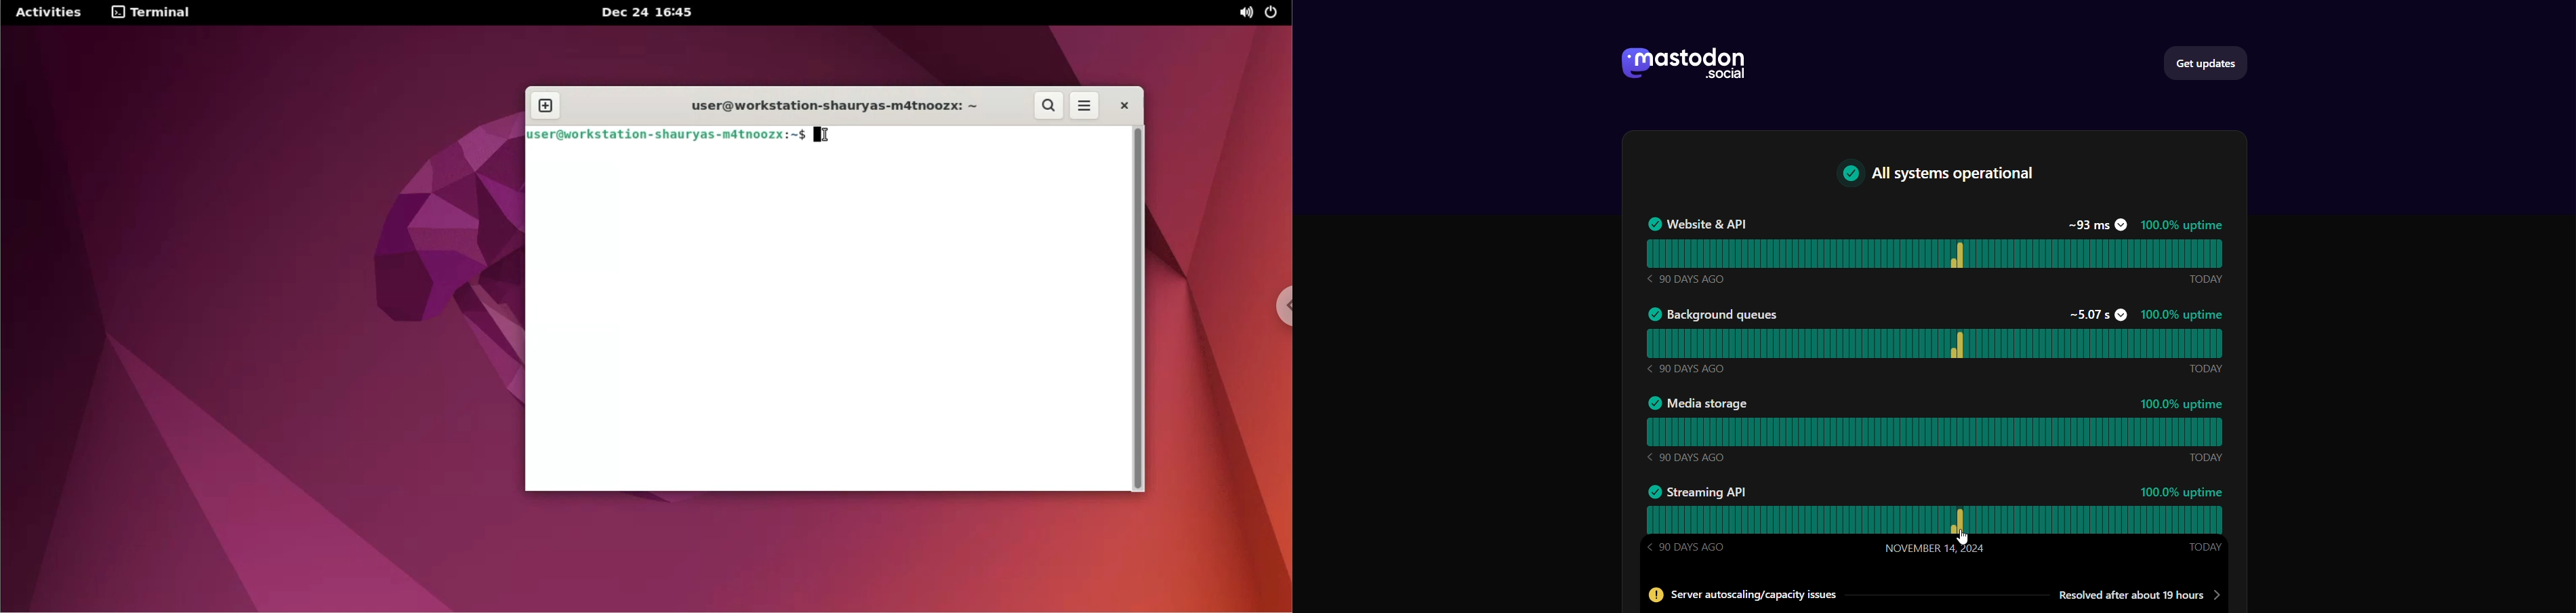  I want to click on November 14, 2024, so click(1935, 548).